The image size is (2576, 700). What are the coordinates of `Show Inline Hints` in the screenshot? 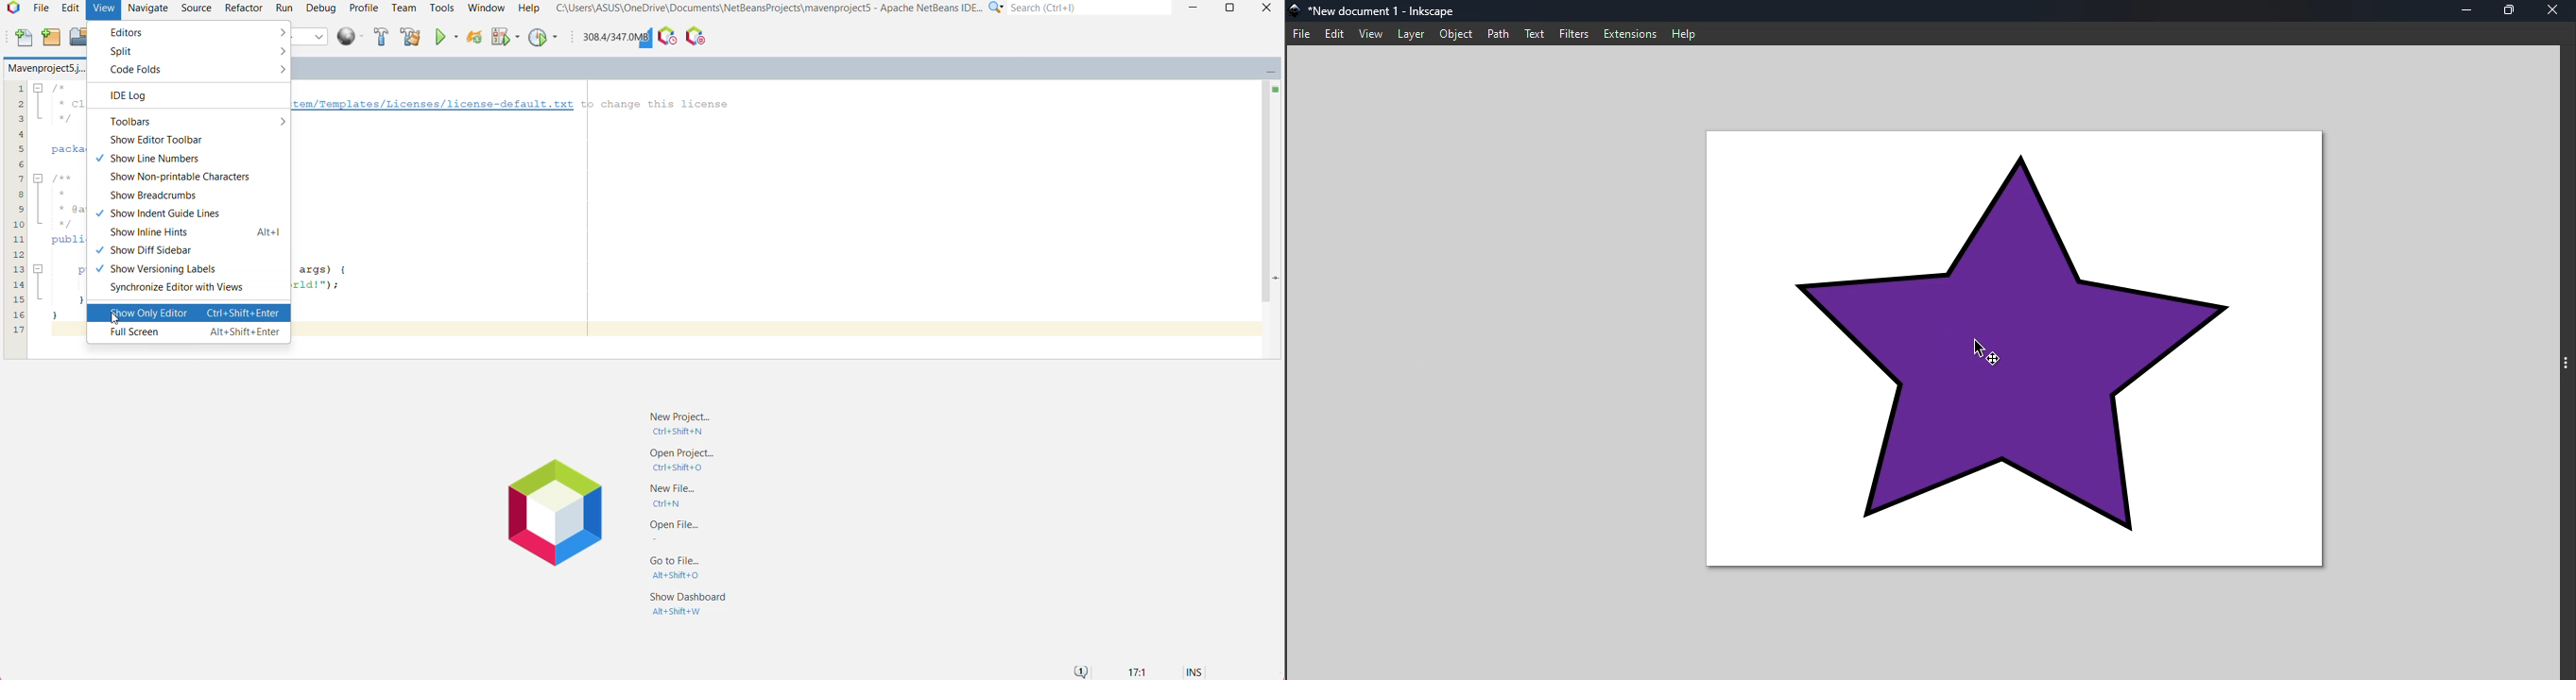 It's located at (190, 232).